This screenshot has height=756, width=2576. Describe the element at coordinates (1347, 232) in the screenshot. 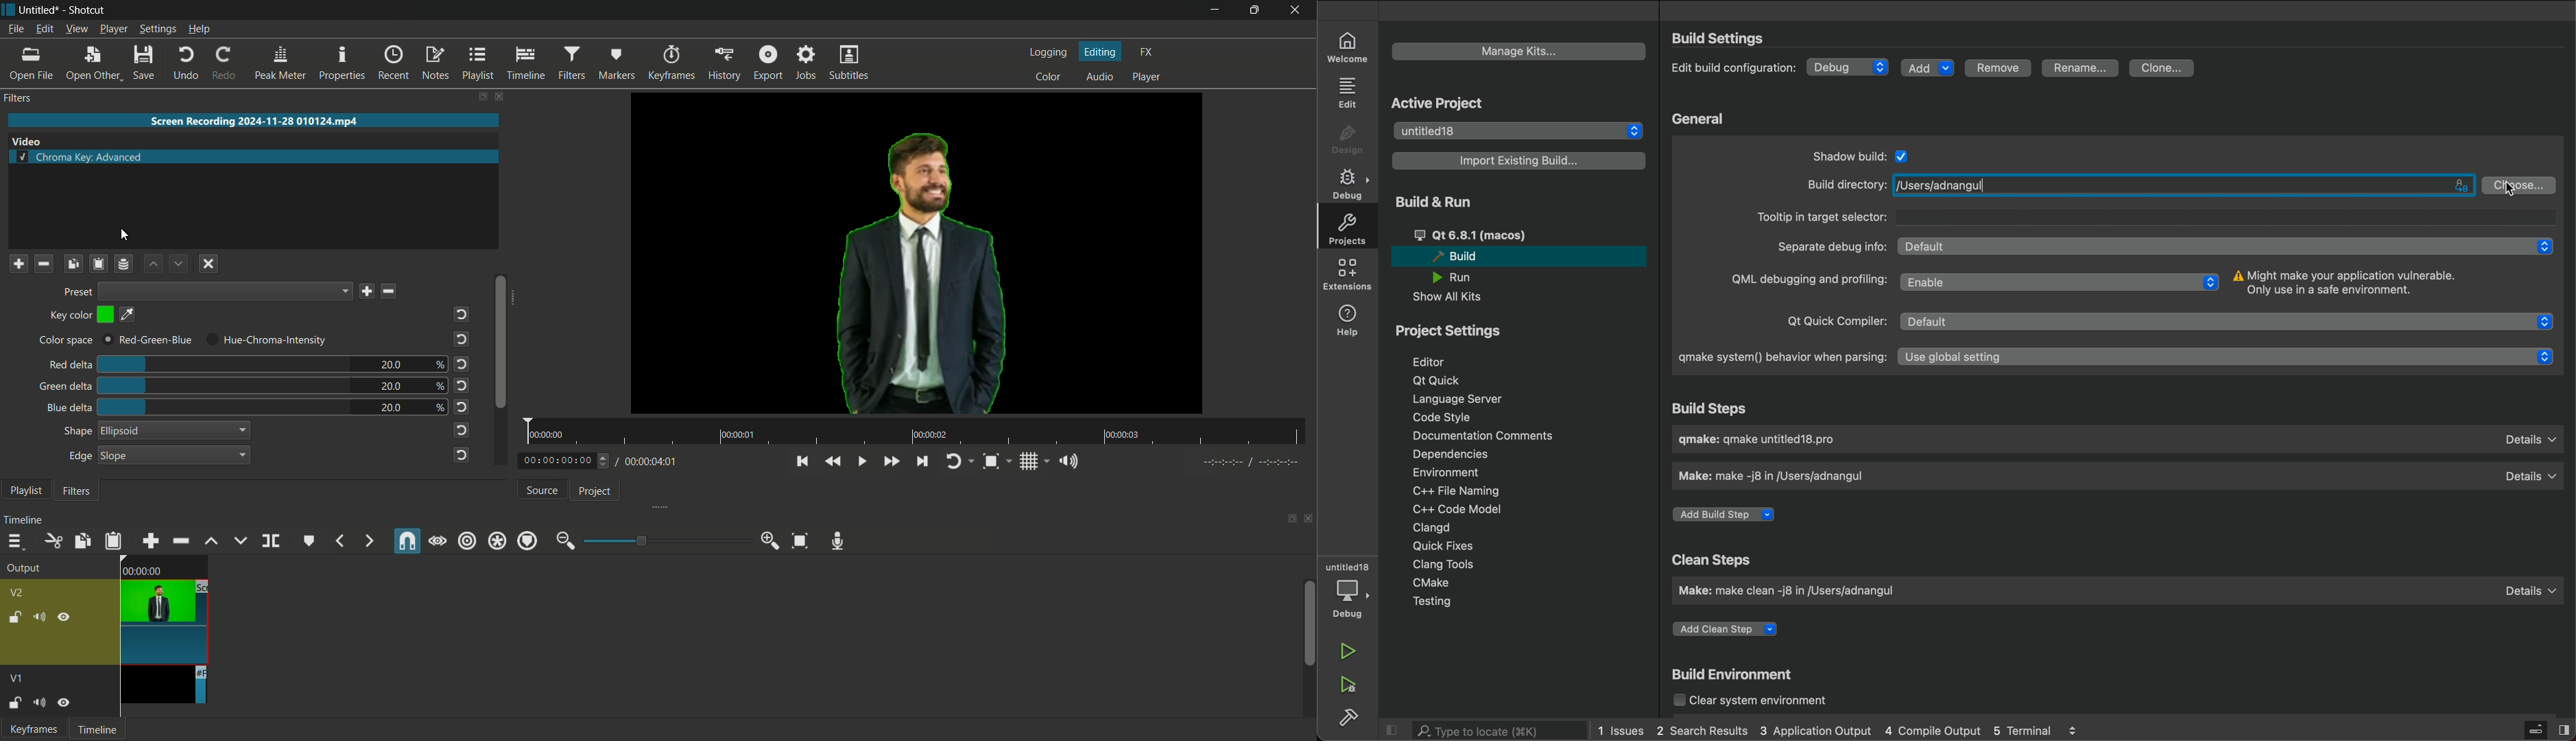

I see `projects` at that location.